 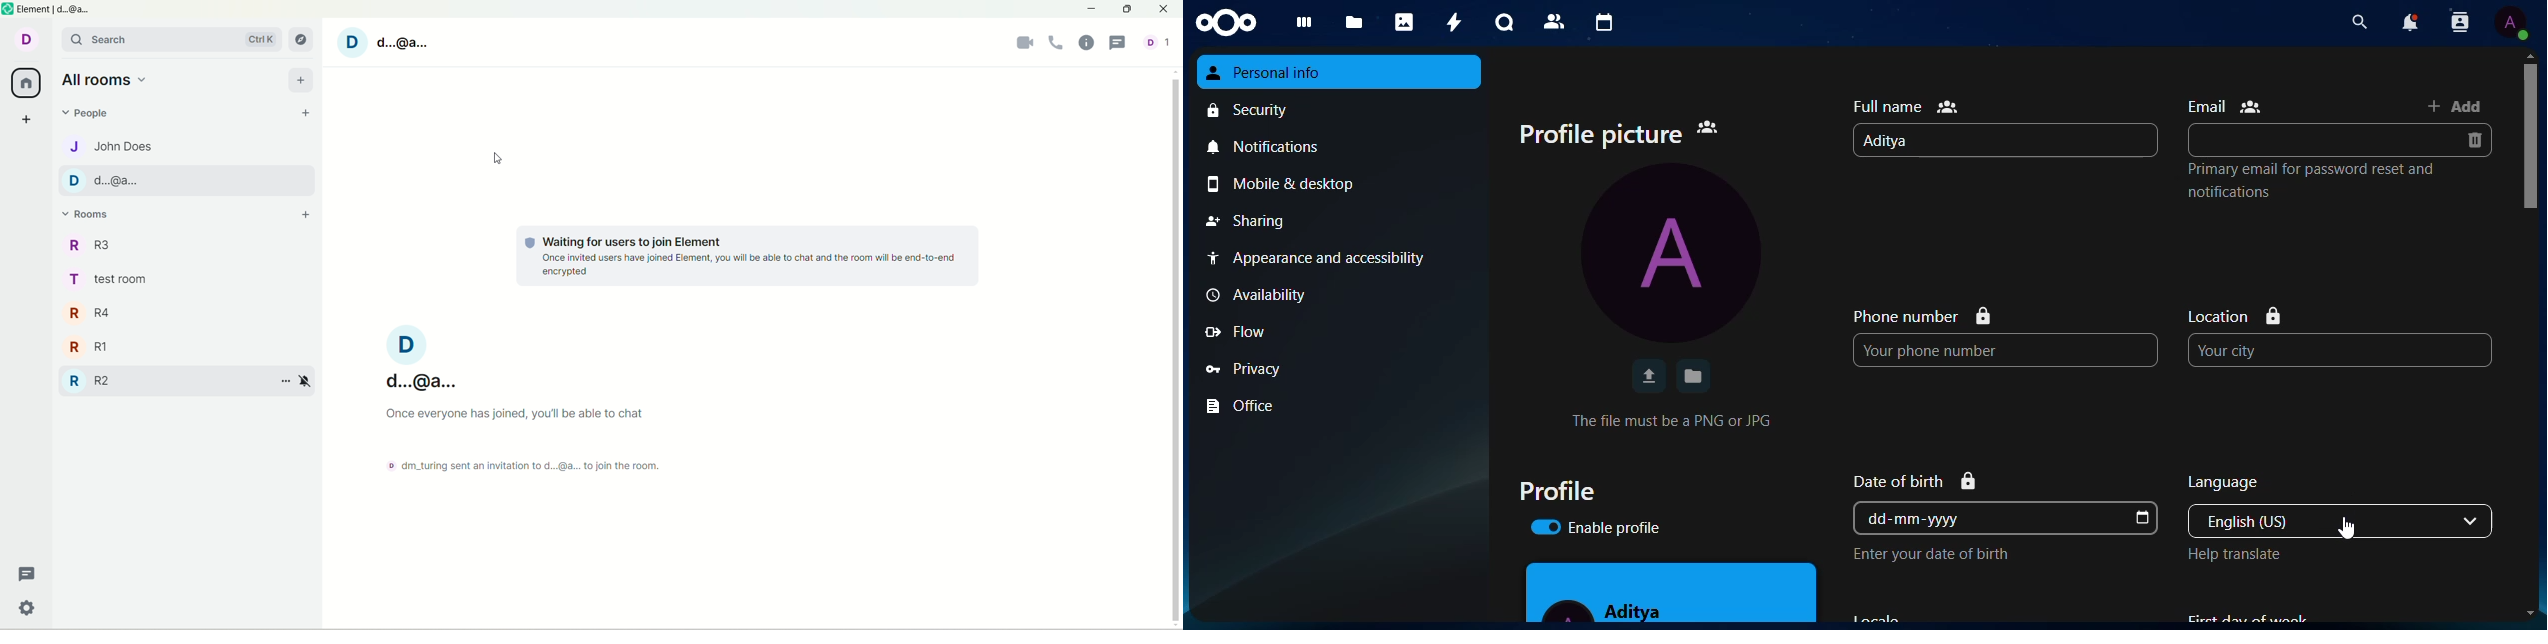 What do you see at coordinates (2317, 182) in the screenshot?
I see `primary email for password reset and notifications.` at bounding box center [2317, 182].